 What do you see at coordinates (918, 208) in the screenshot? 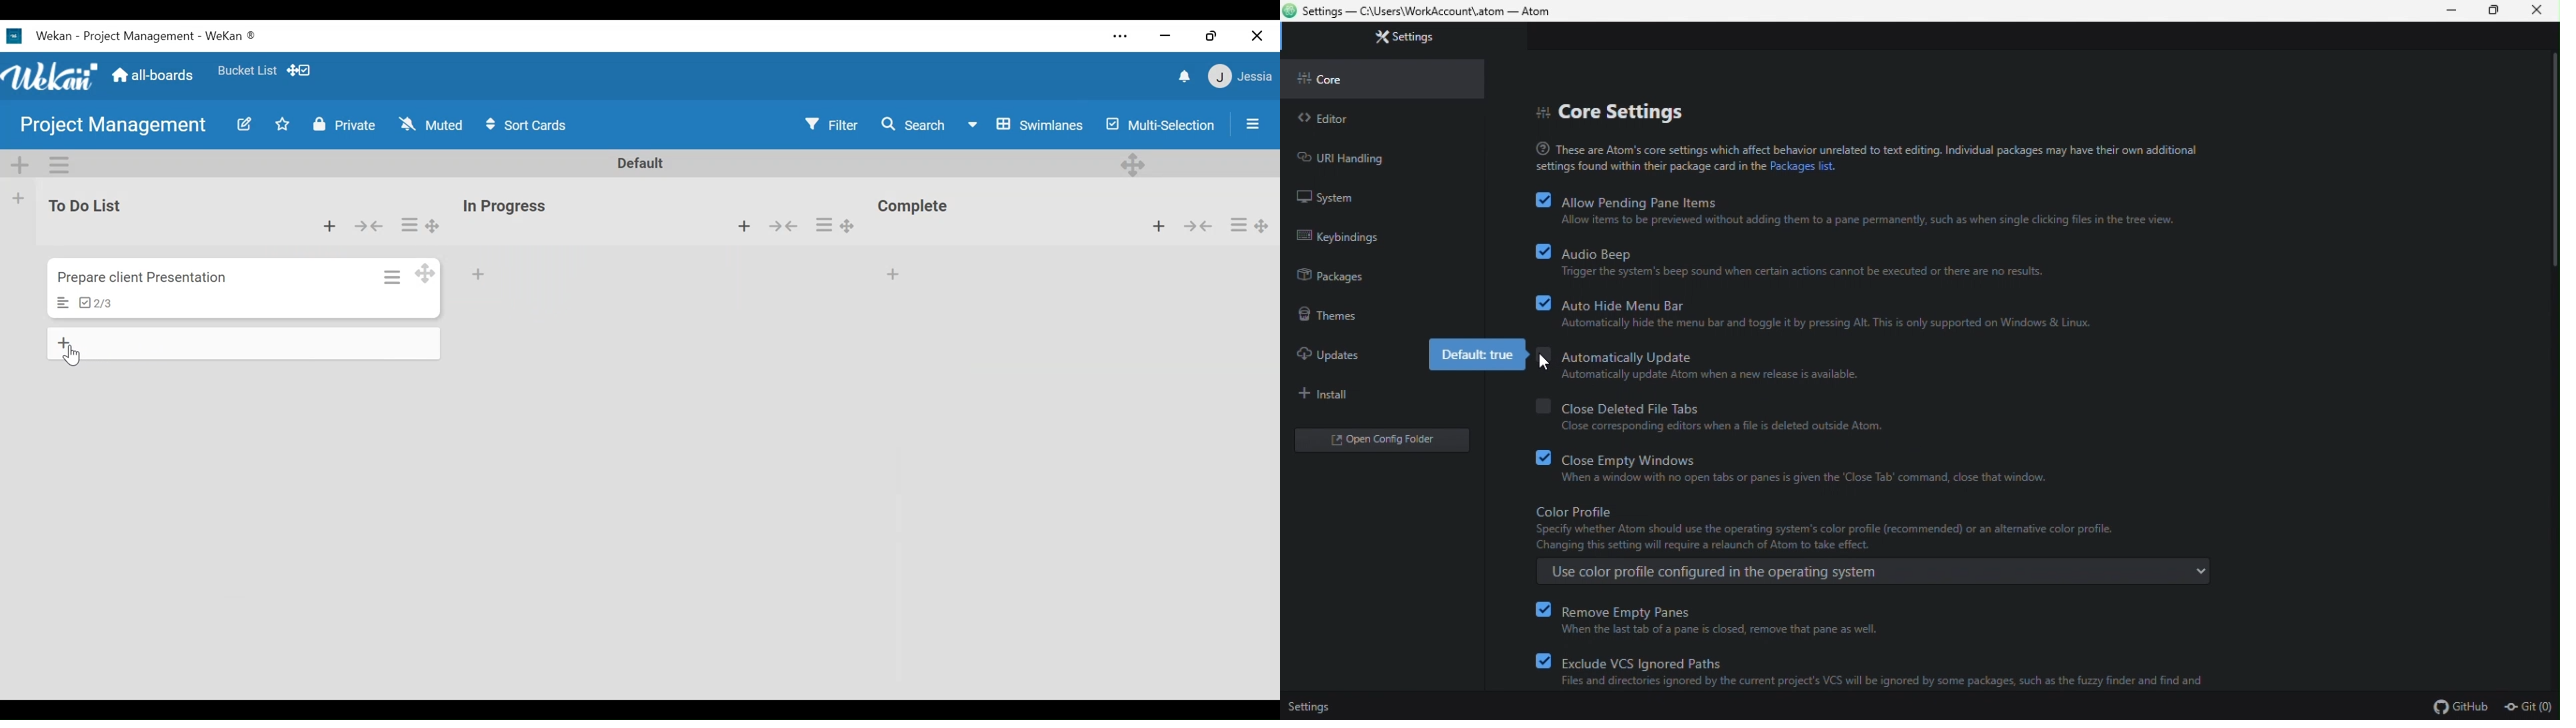
I see `Complete` at bounding box center [918, 208].